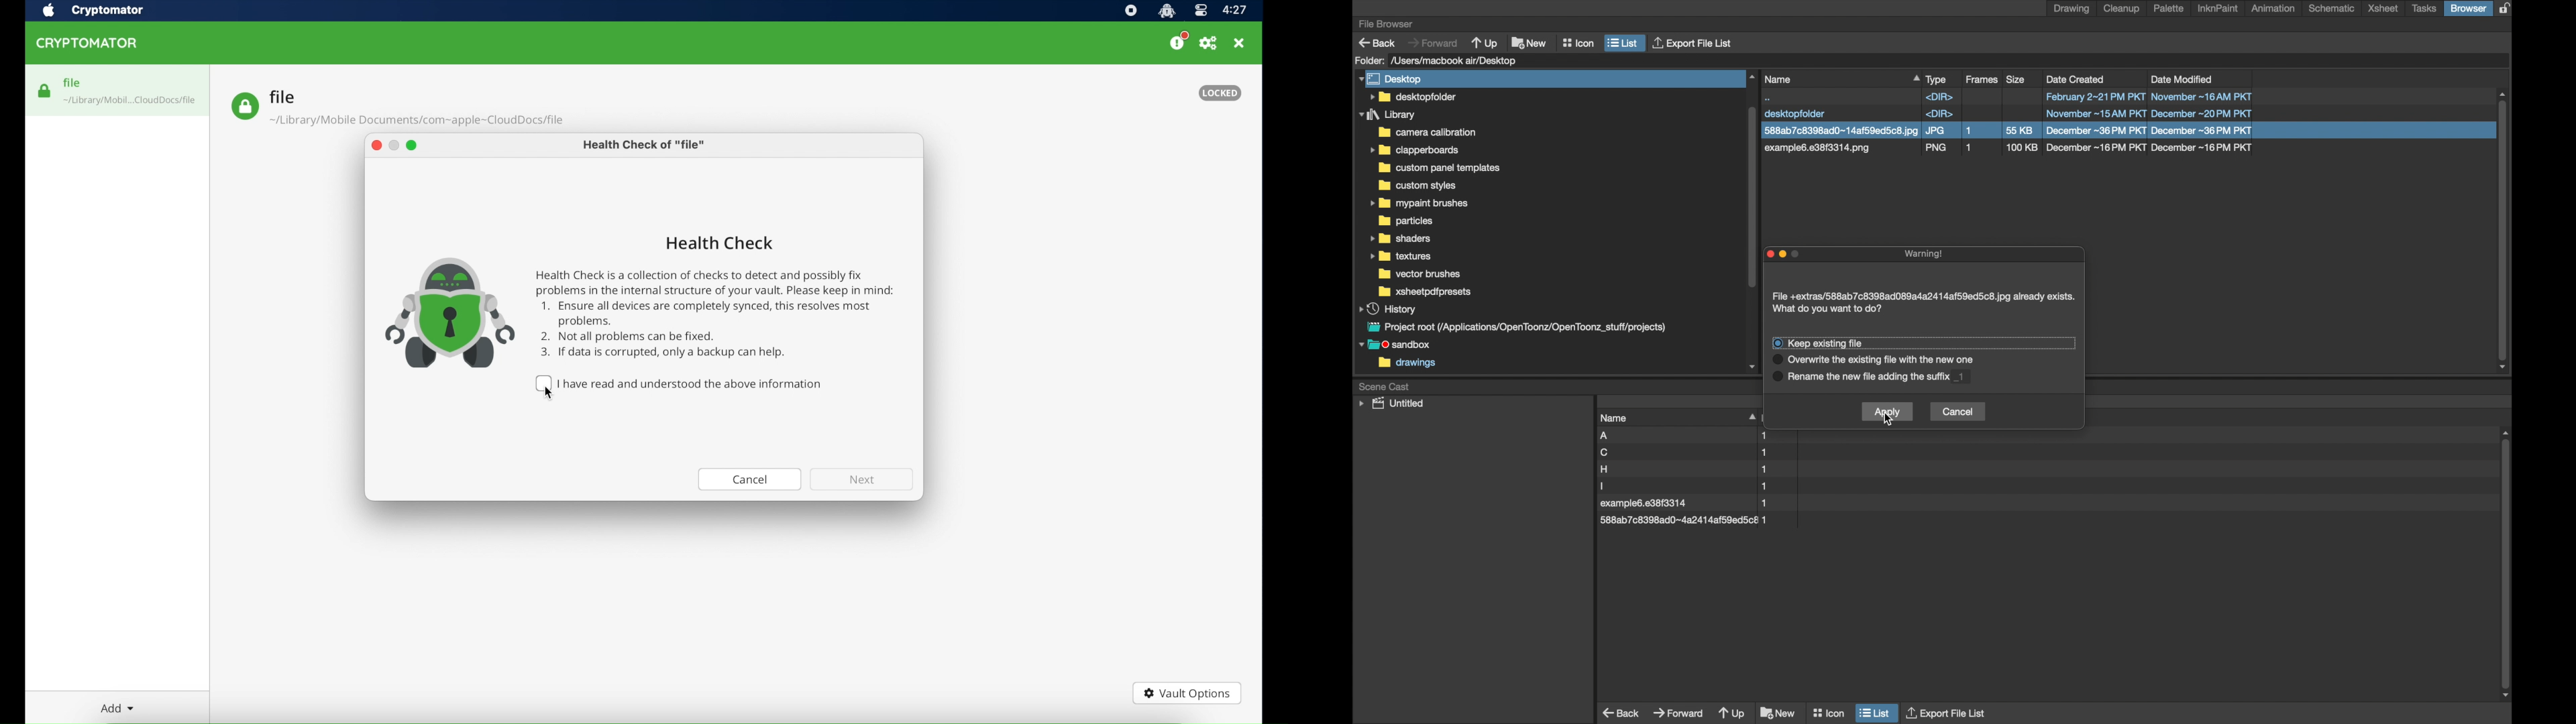 The image size is (2576, 728). I want to click on icon, so click(1578, 43).